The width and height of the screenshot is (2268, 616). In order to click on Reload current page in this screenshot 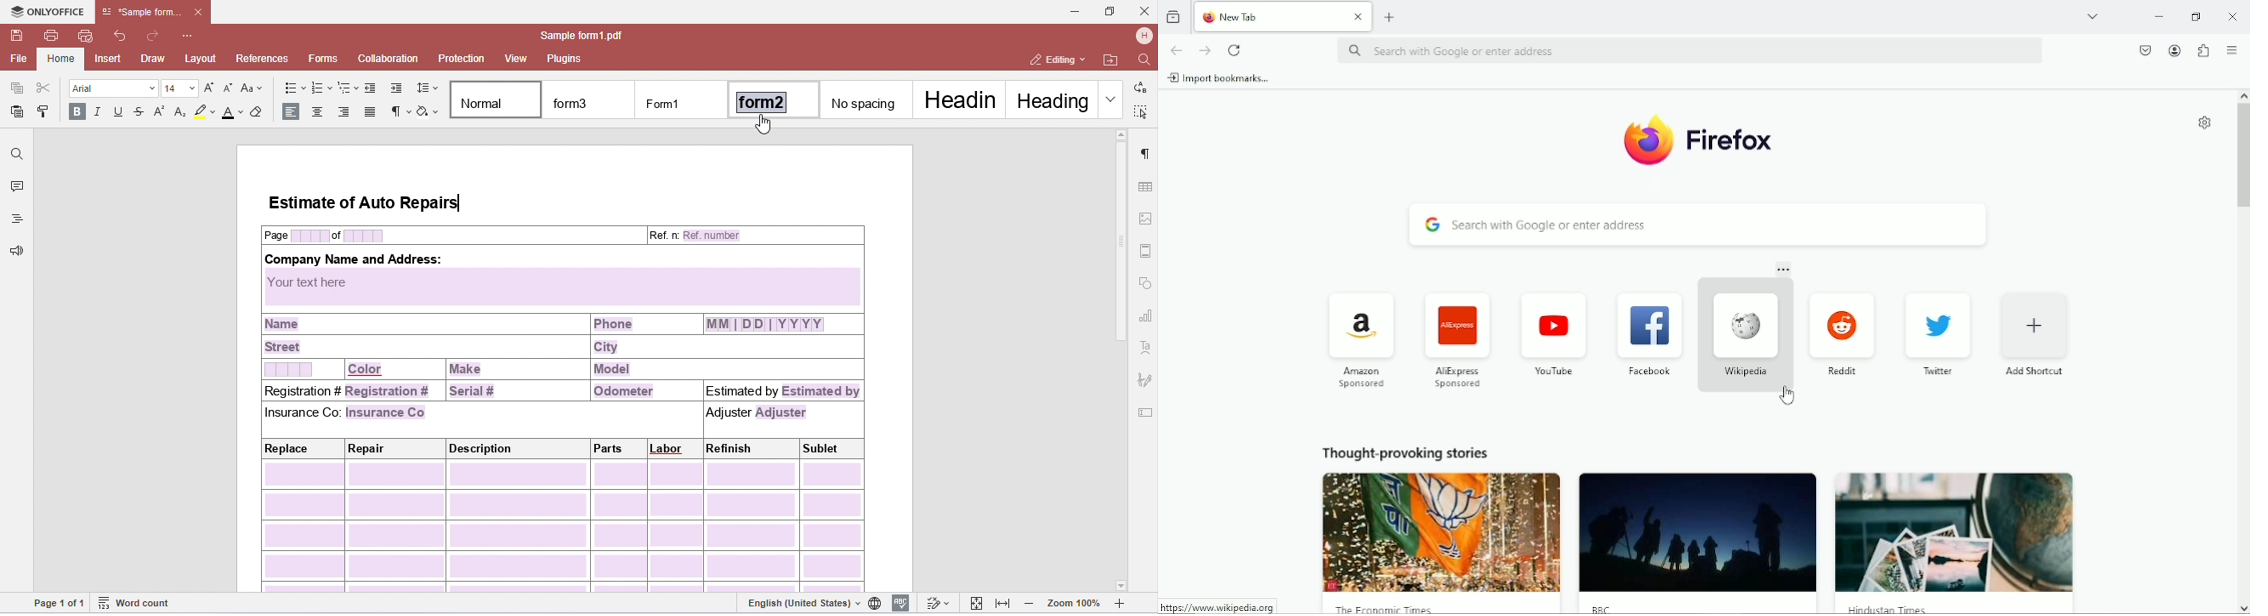, I will do `click(1235, 49)`.